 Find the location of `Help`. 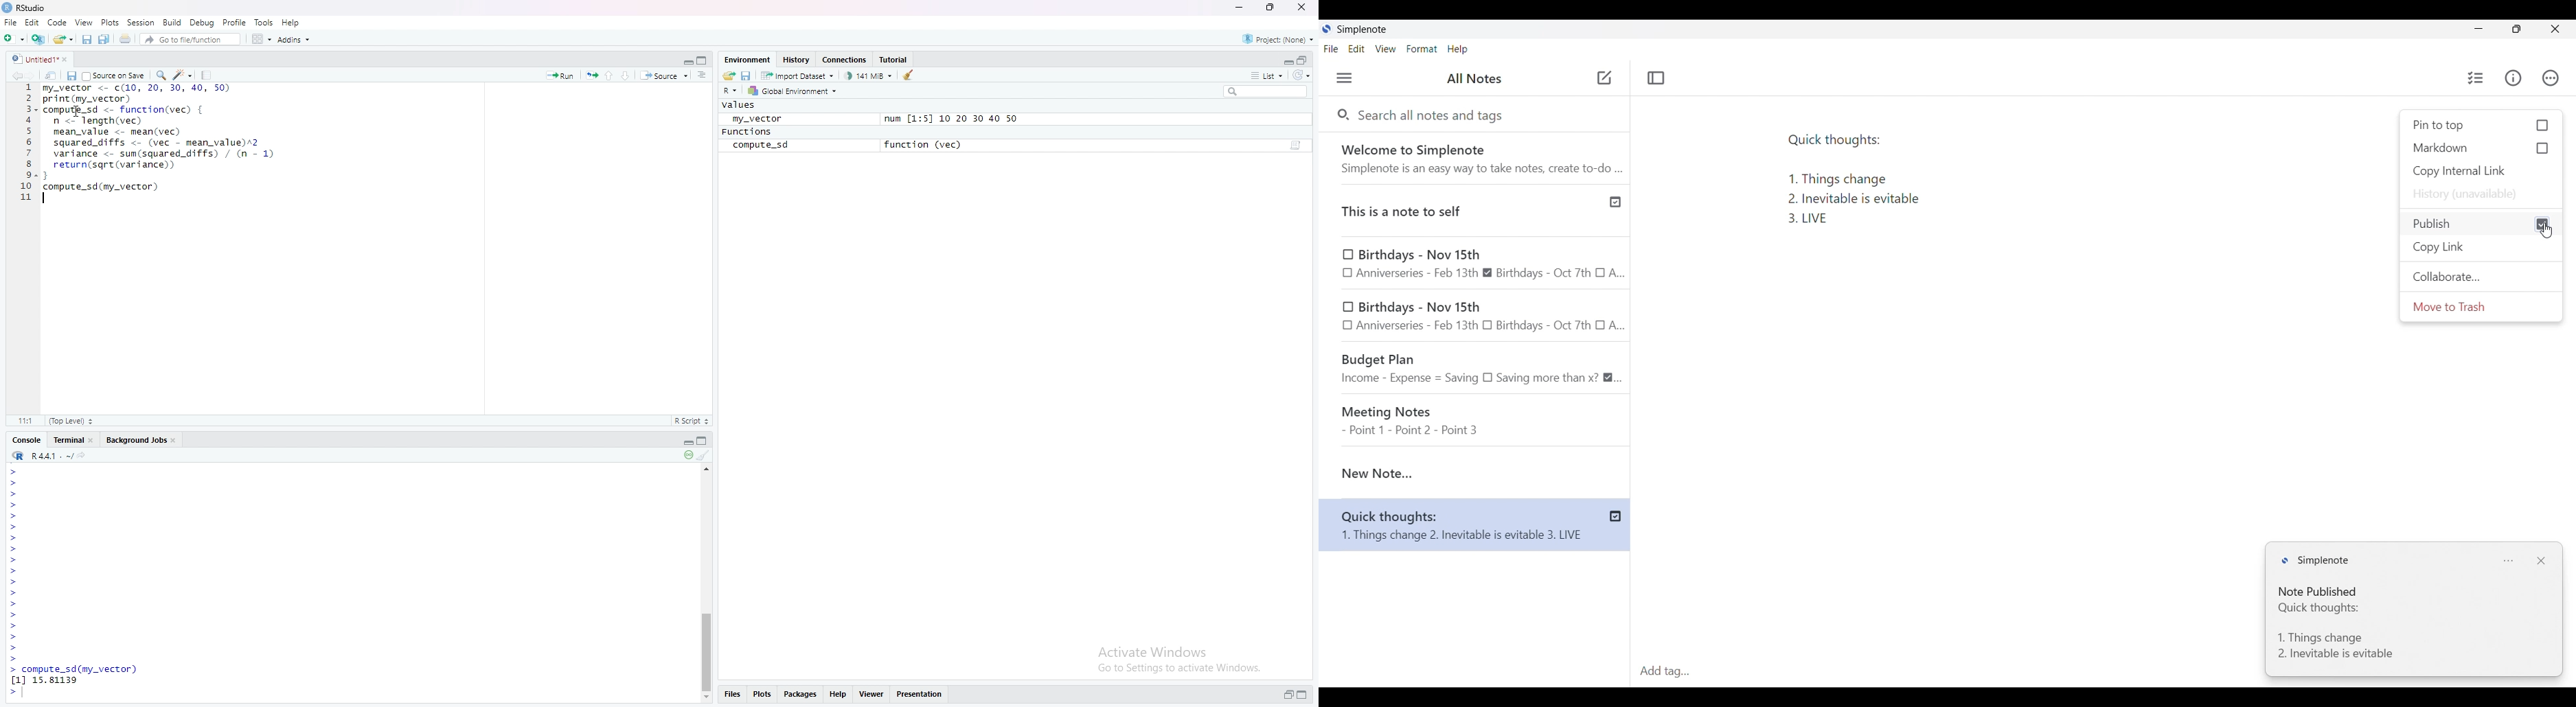

Help is located at coordinates (837, 693).